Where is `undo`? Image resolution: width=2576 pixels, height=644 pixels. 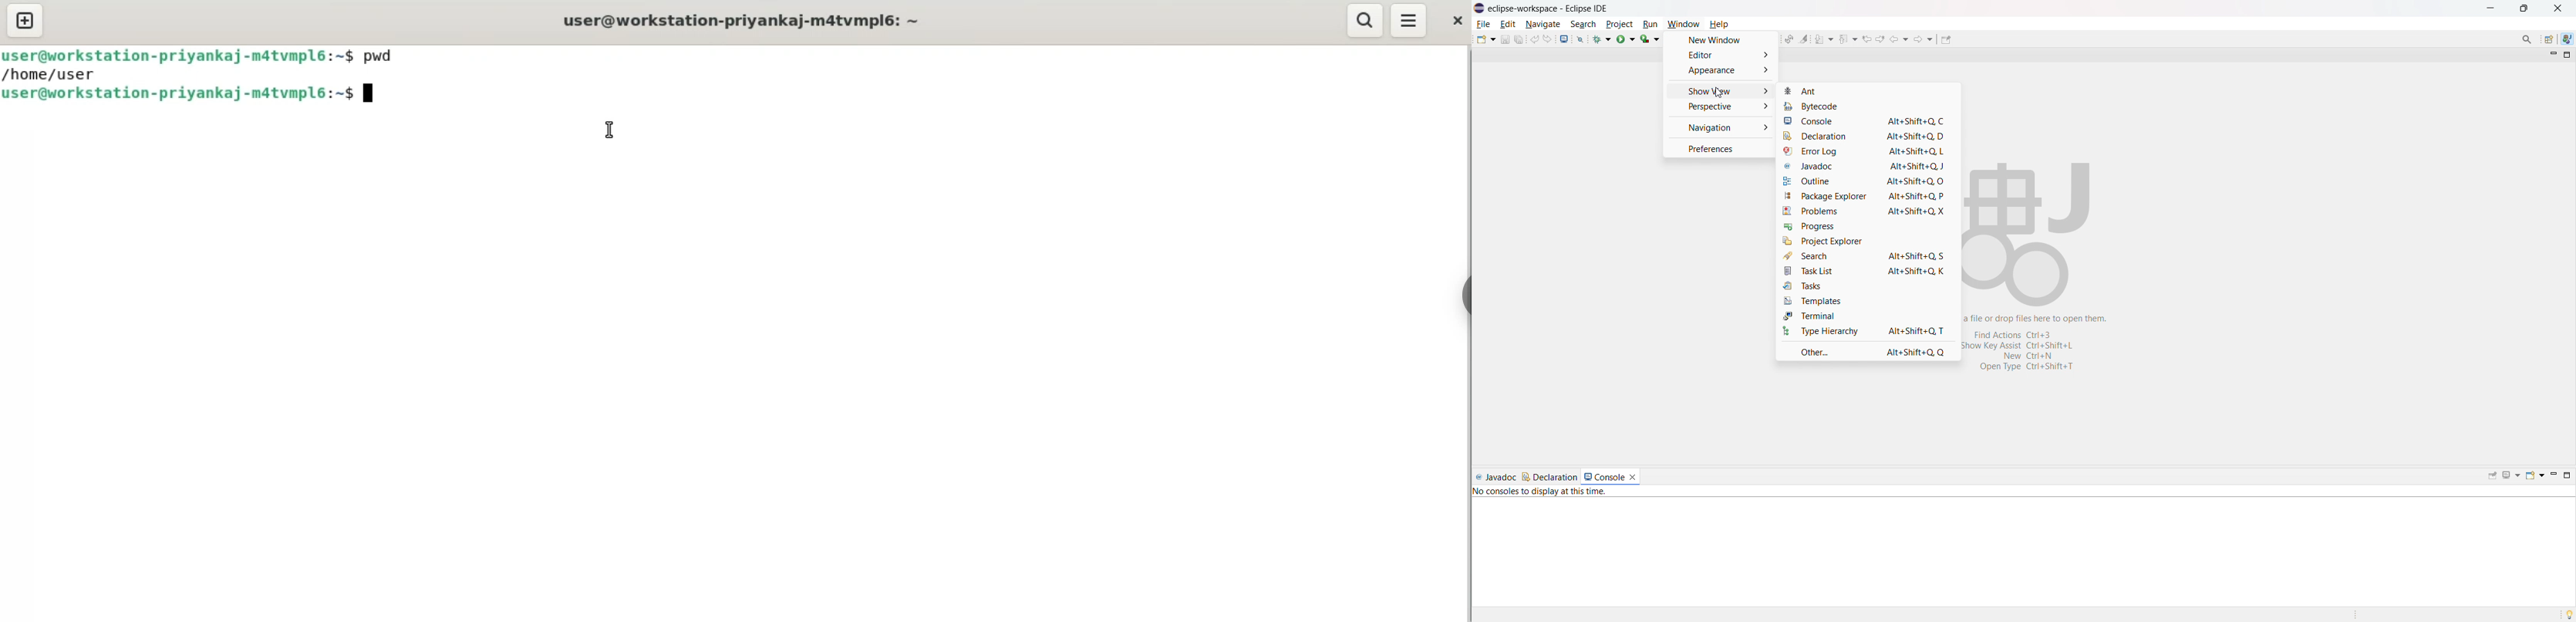
undo is located at coordinates (1534, 39).